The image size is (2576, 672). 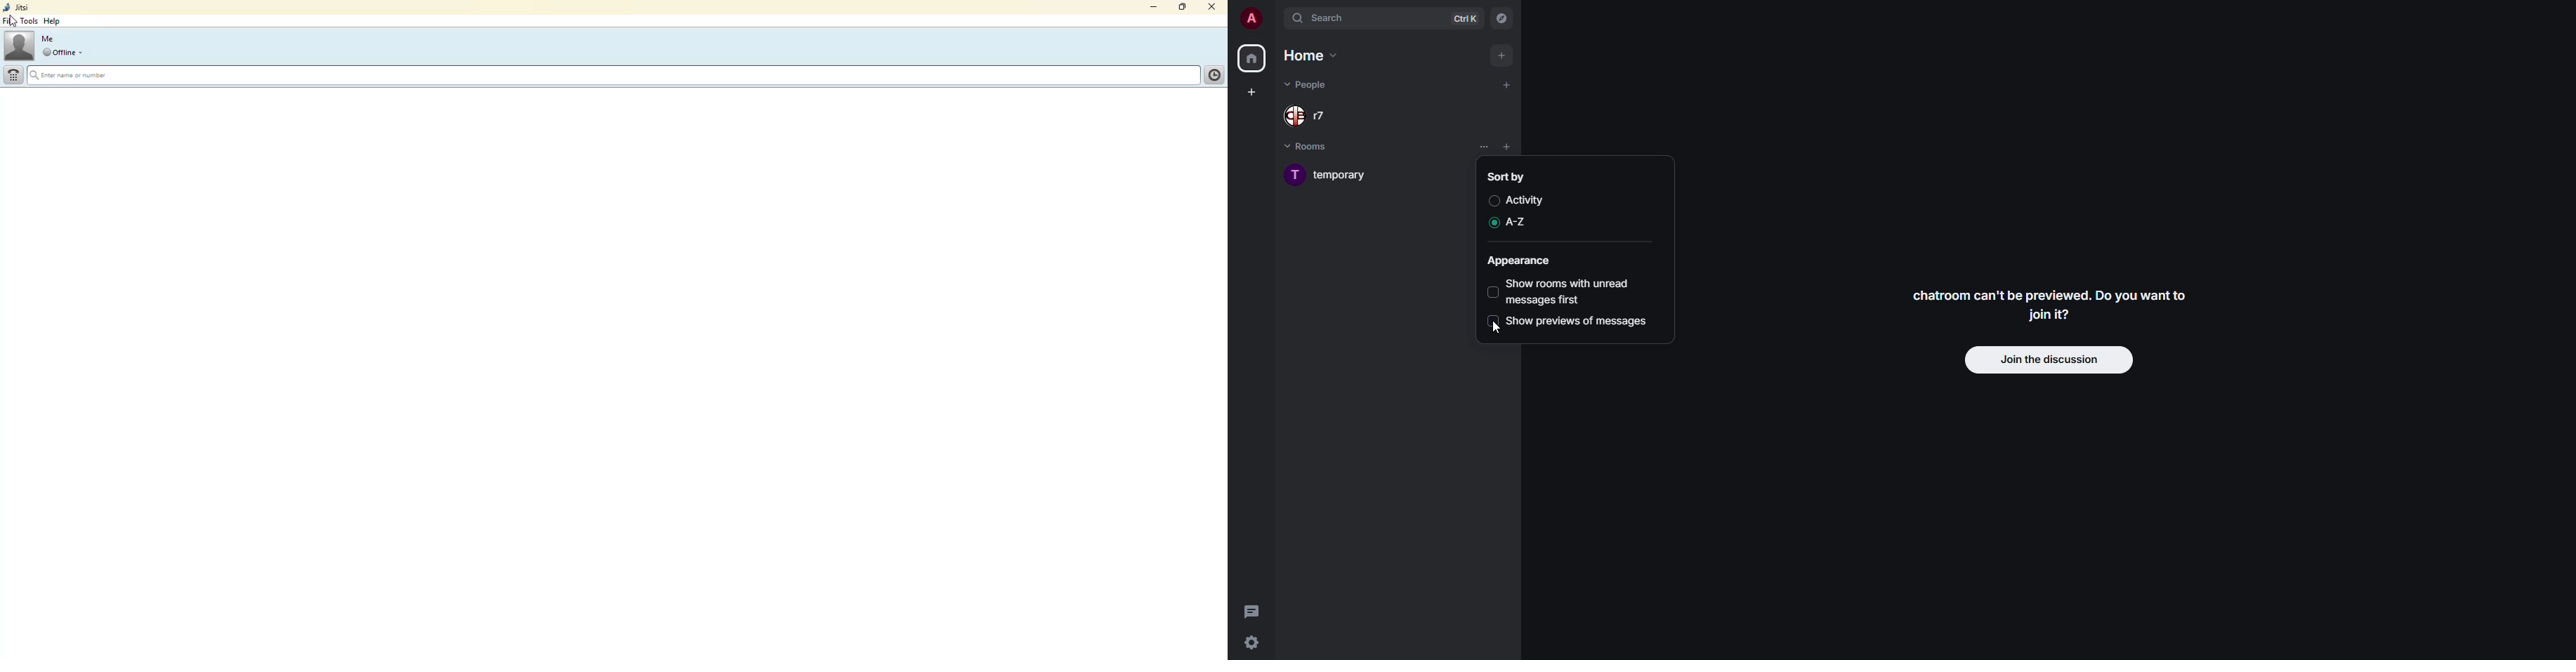 I want to click on ctrl K, so click(x=1466, y=18).